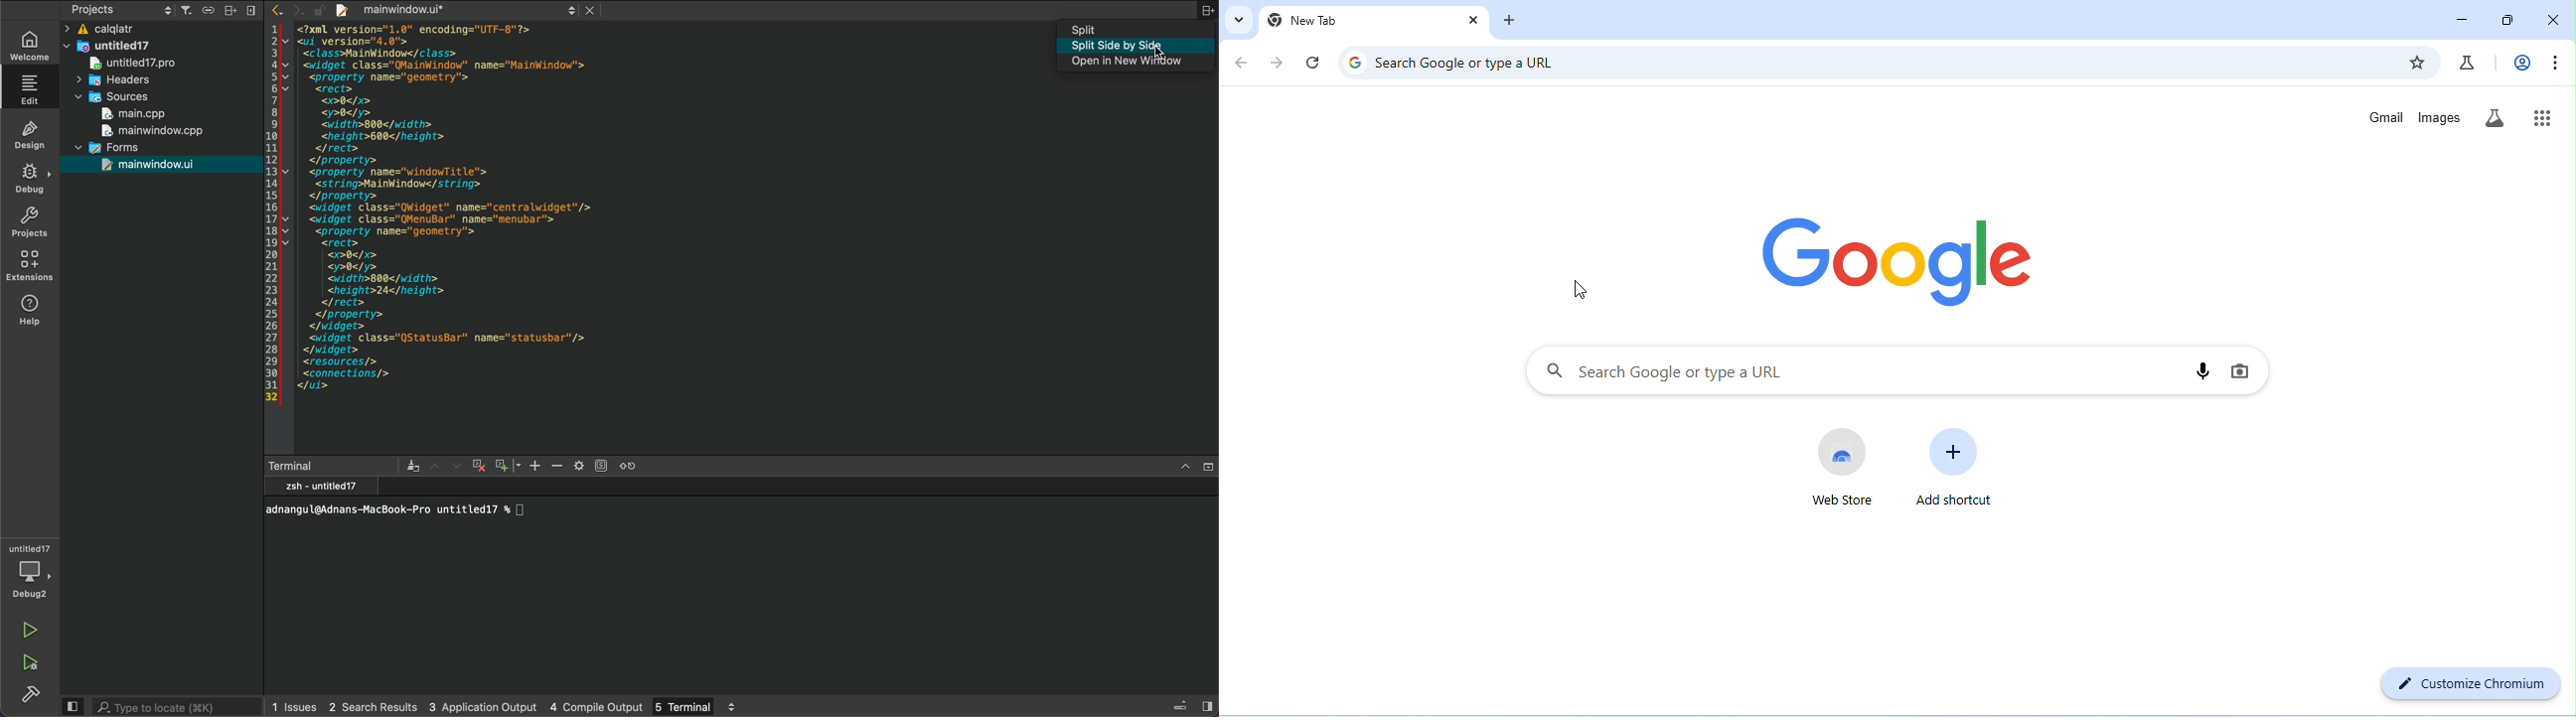  What do you see at coordinates (743, 583) in the screenshot?
I see `terminal` at bounding box center [743, 583].